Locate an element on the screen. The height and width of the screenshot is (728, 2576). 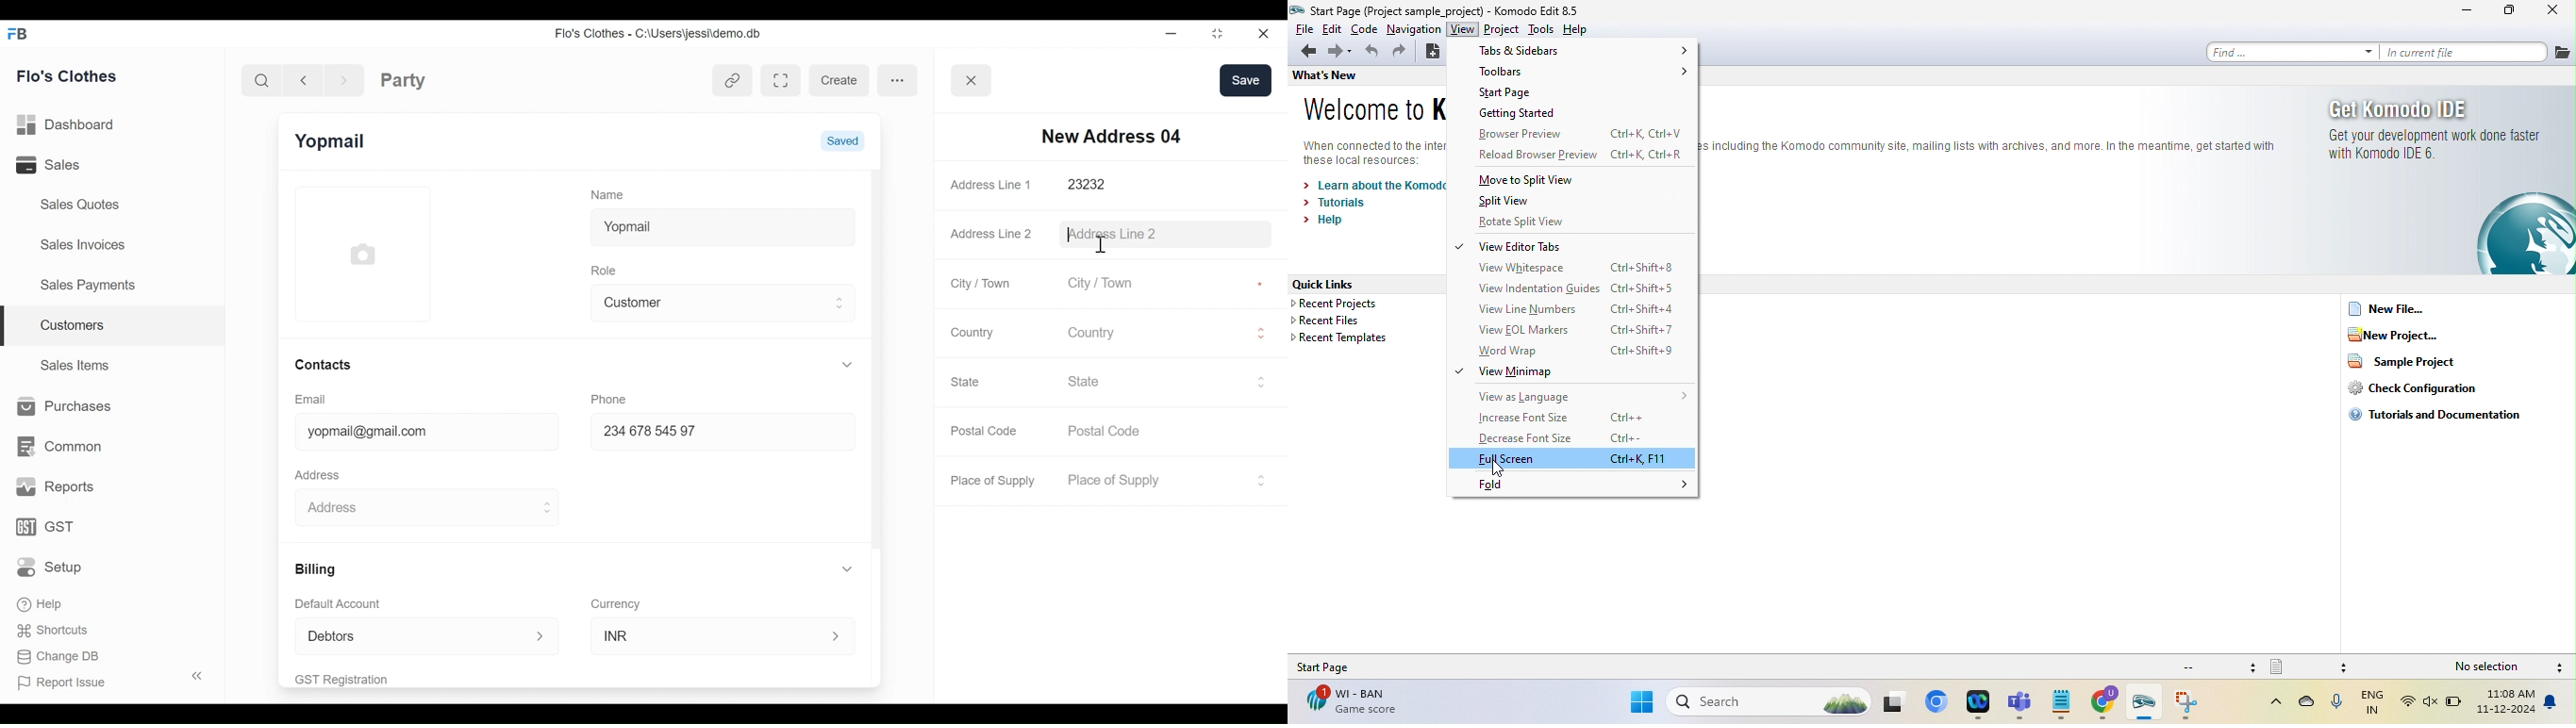
tab and sidebars is located at coordinates (1582, 51).